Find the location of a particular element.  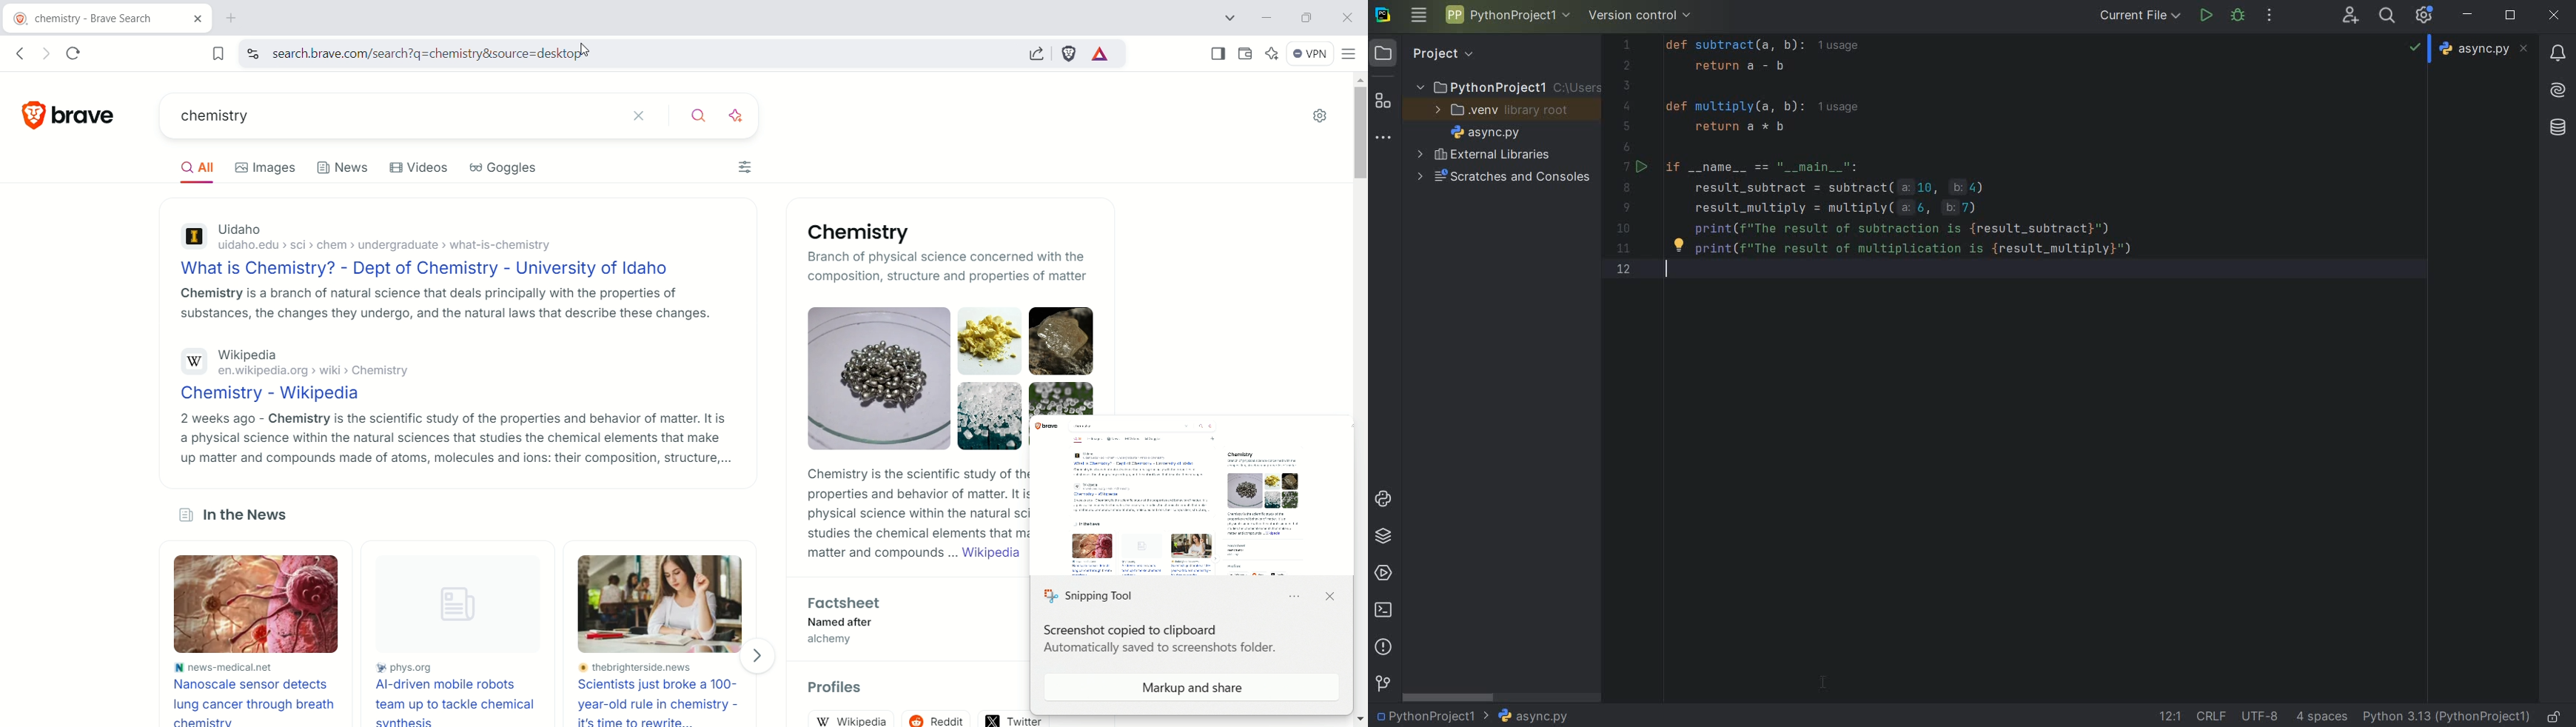

snipping tool is located at coordinates (1091, 595).